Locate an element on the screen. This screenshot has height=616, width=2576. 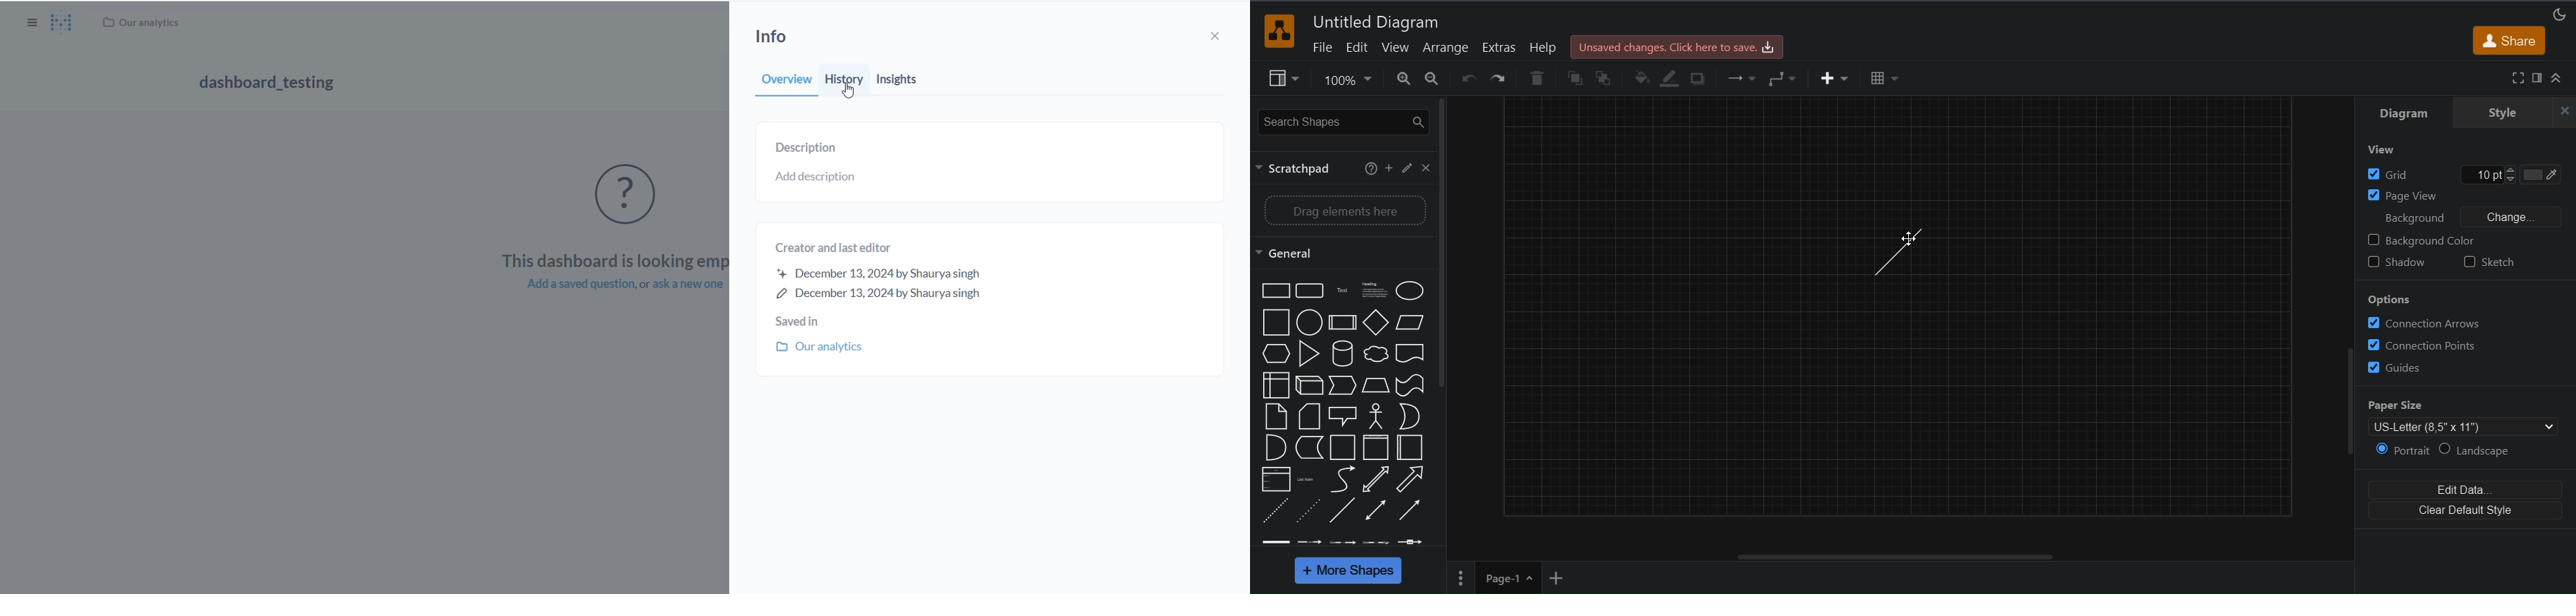
line color is located at coordinates (1671, 77).